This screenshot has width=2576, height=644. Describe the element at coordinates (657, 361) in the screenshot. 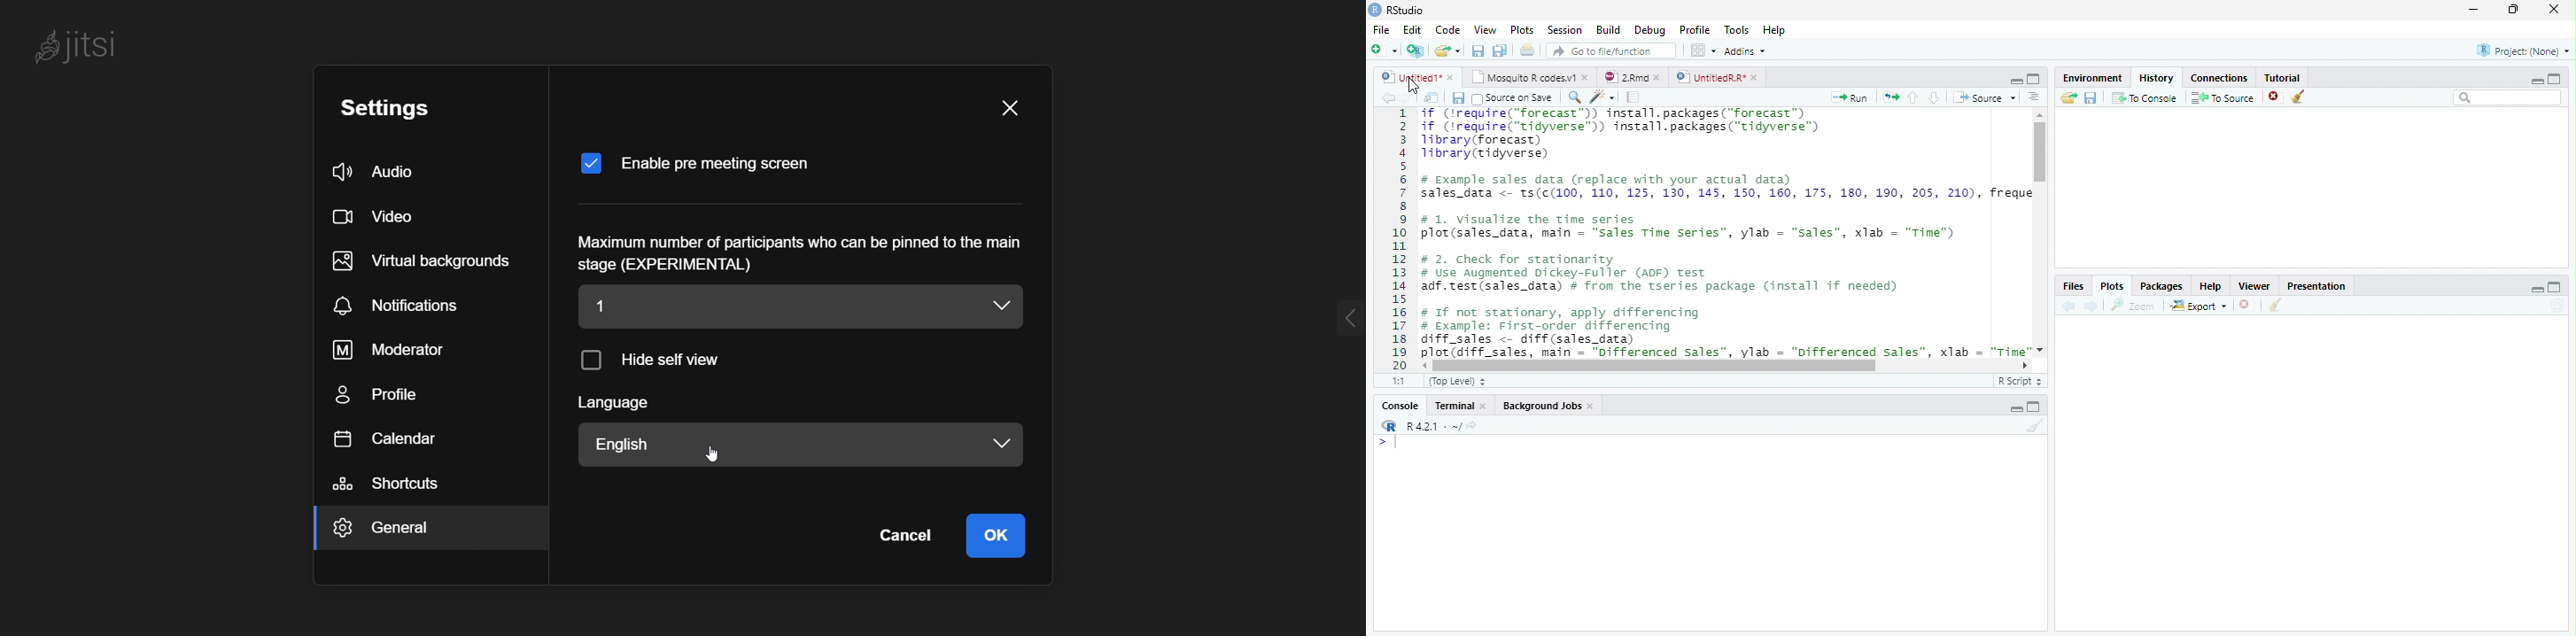

I see `hide self view` at that location.